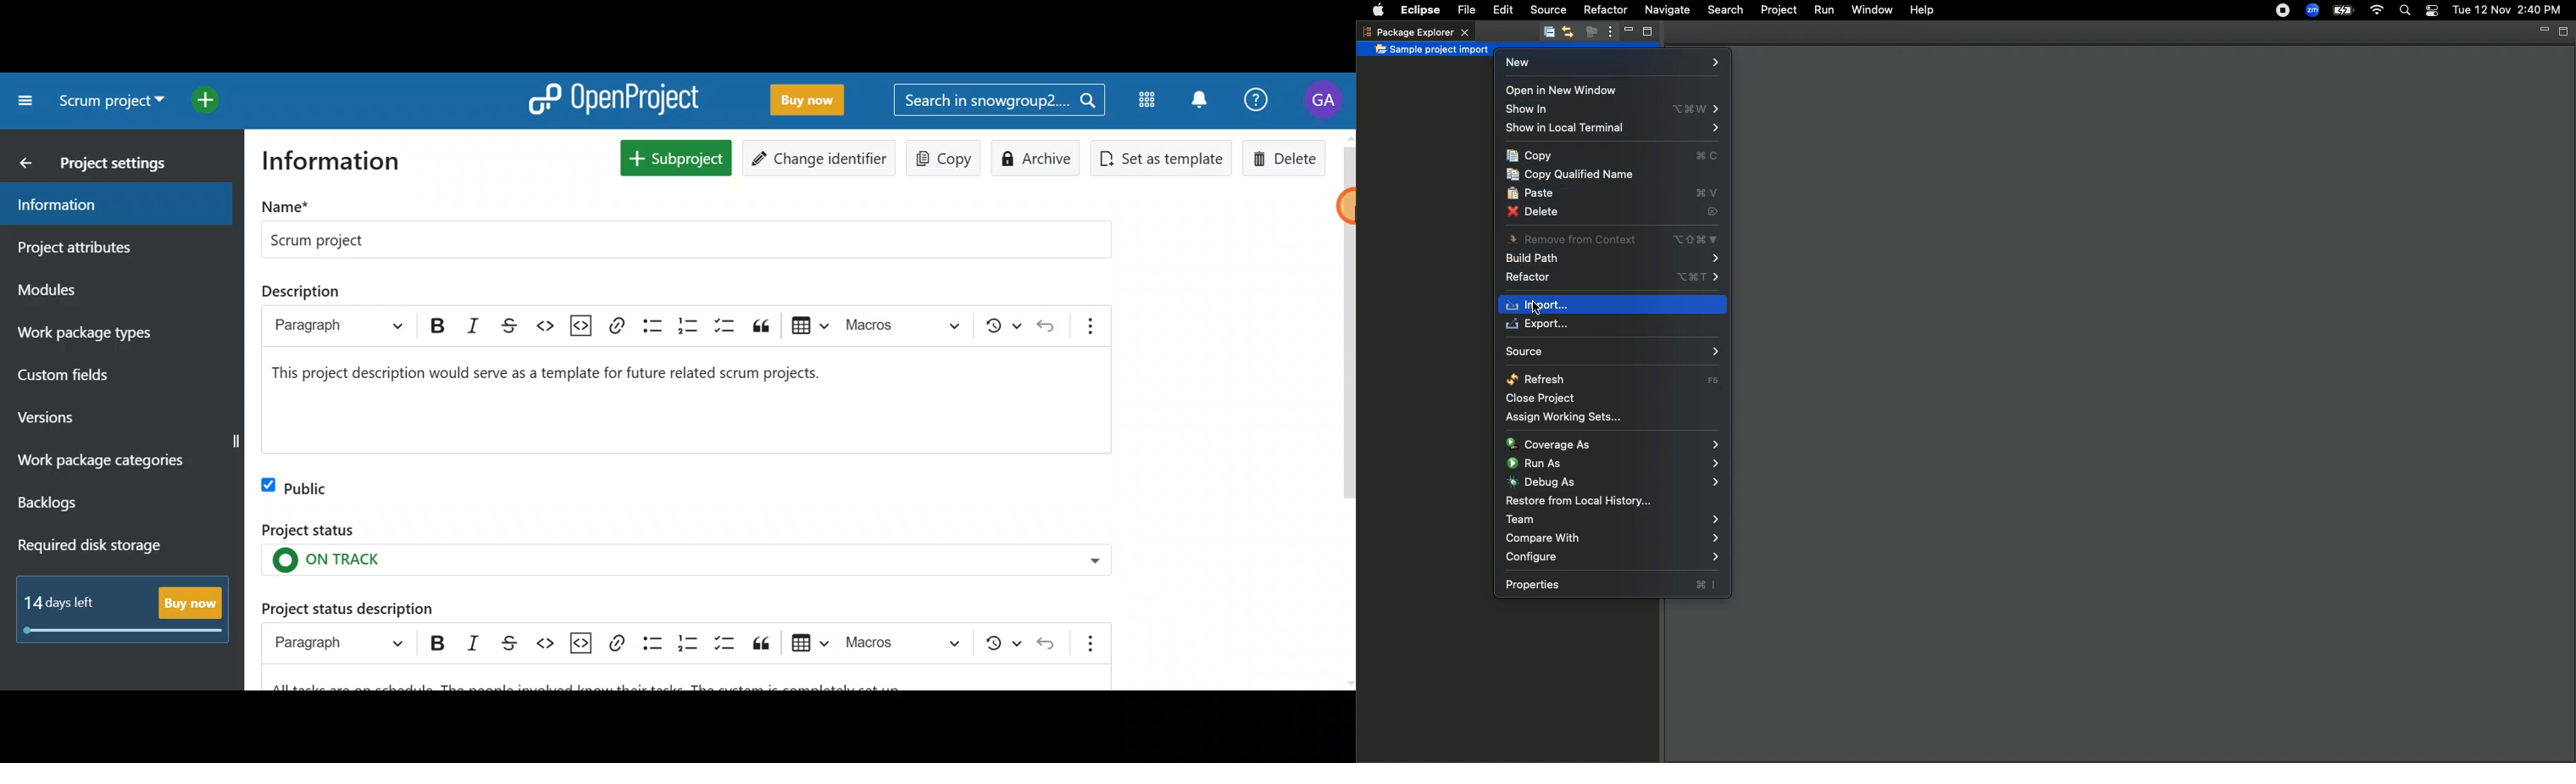  What do you see at coordinates (1611, 276) in the screenshot?
I see `Refactor` at bounding box center [1611, 276].